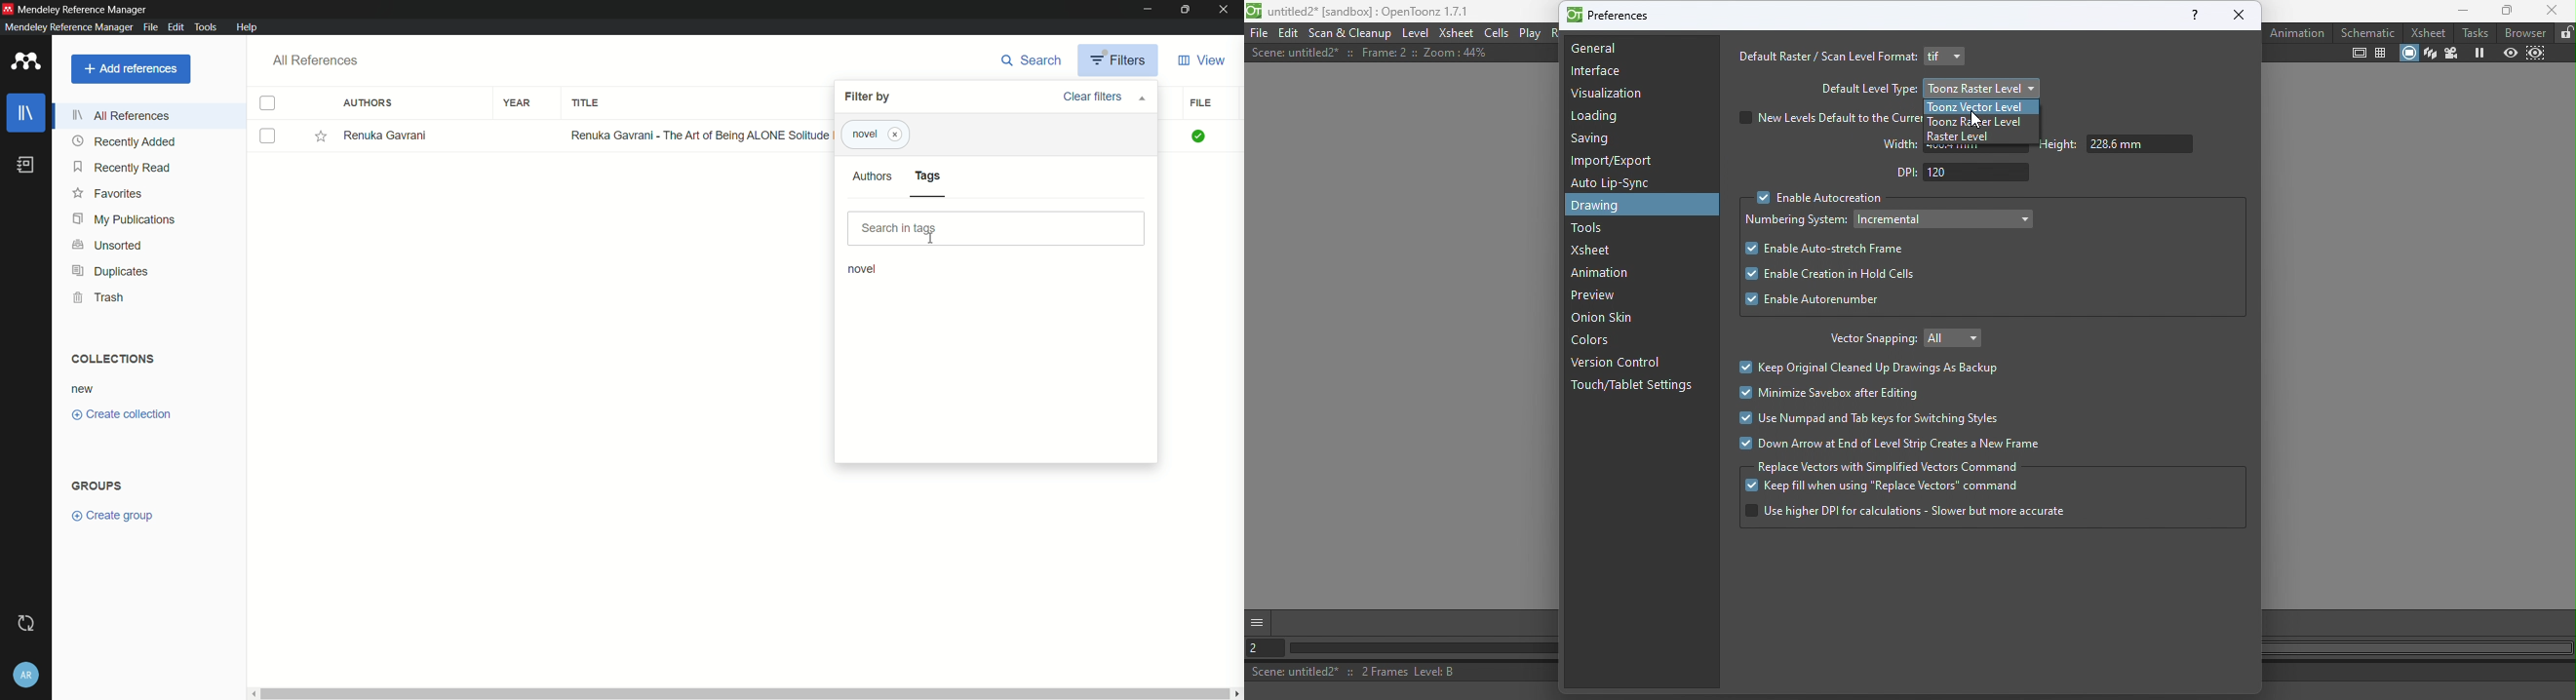  What do you see at coordinates (2407, 55) in the screenshot?
I see `Camera stand view` at bounding box center [2407, 55].